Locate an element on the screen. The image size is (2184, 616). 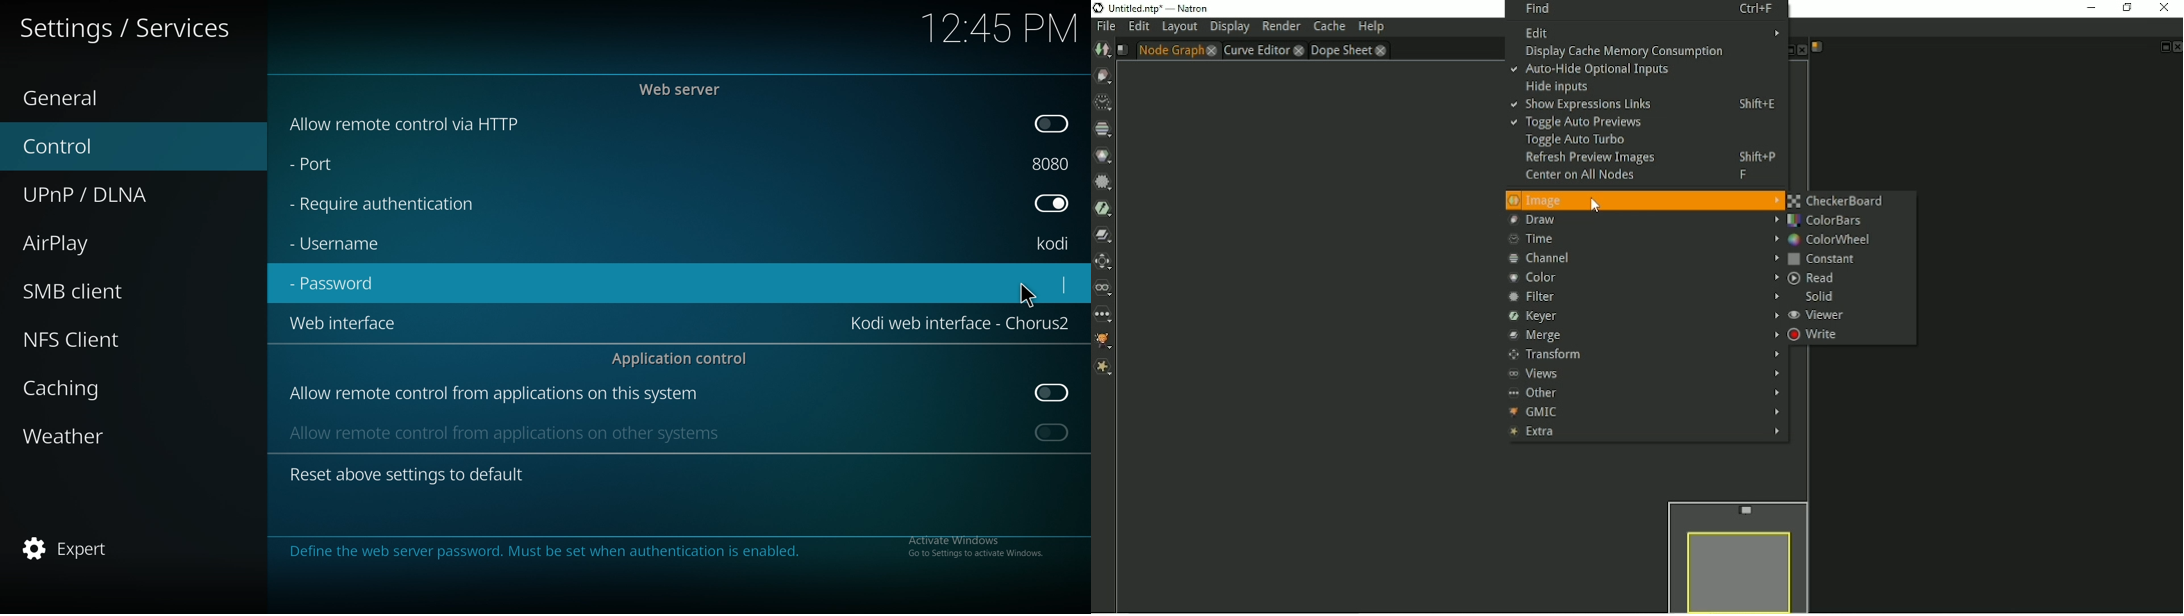
weather is located at coordinates (103, 438).